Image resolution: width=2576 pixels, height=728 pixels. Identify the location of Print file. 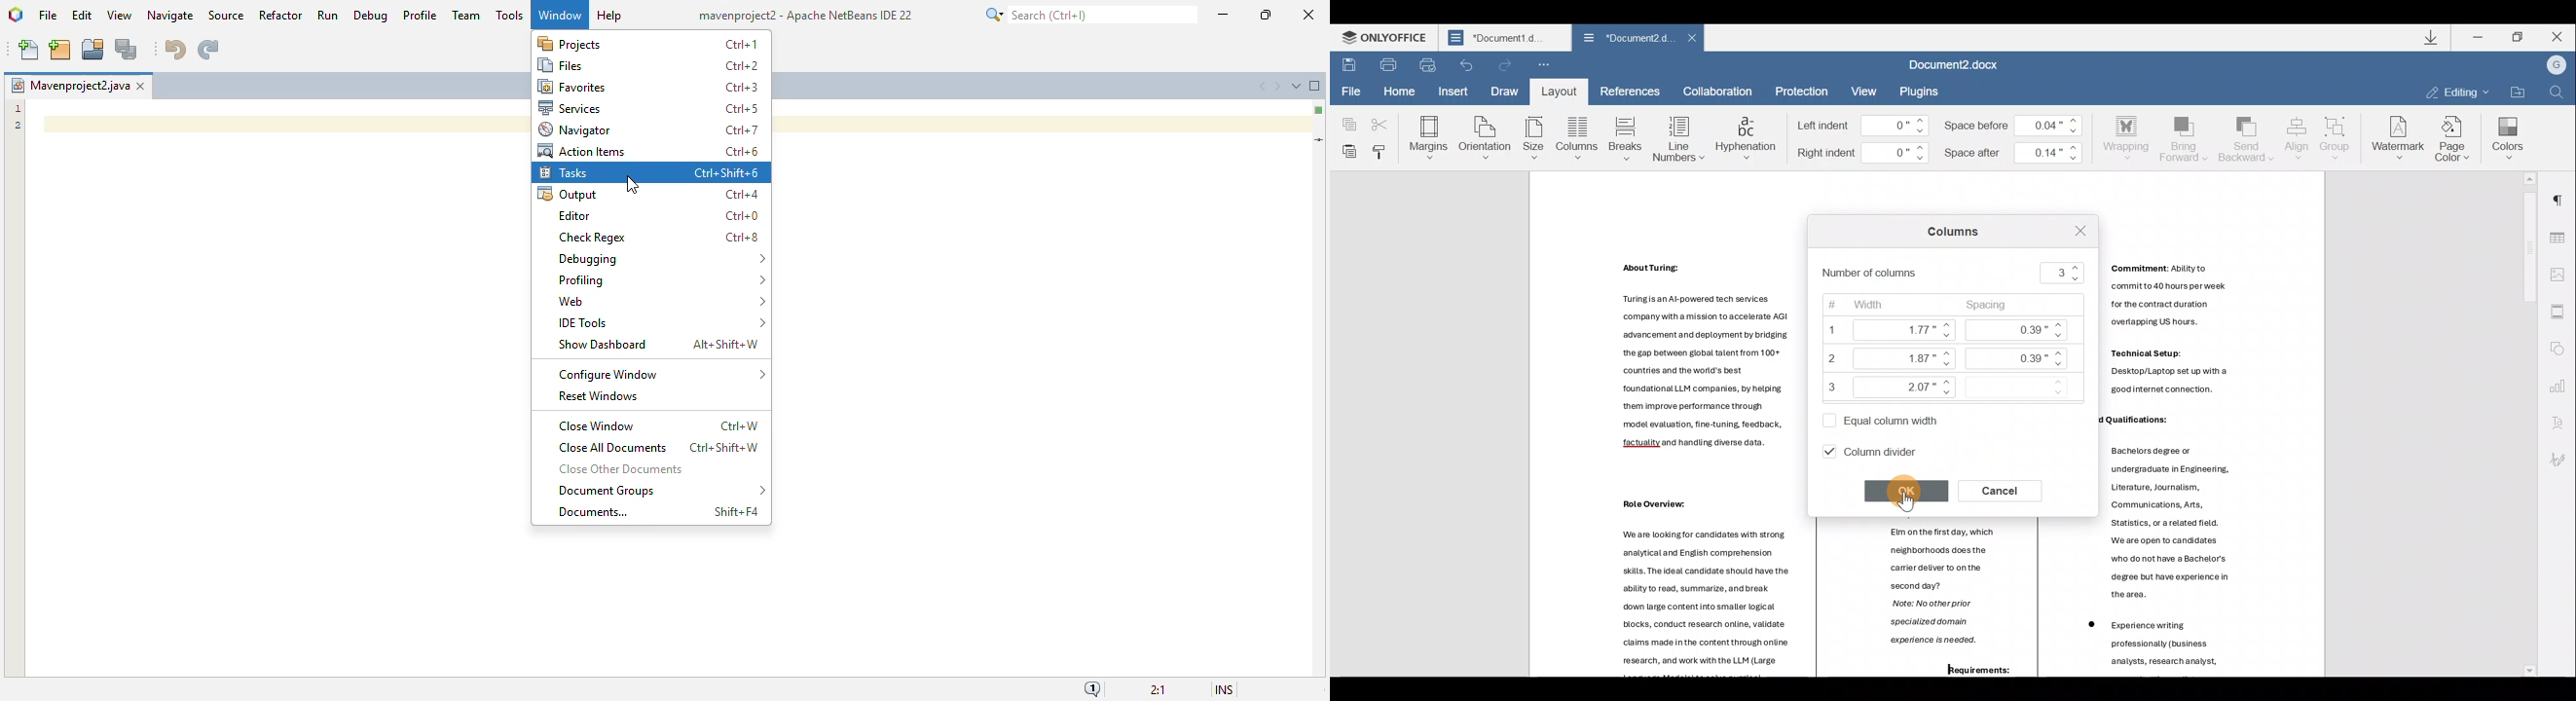
(1387, 64).